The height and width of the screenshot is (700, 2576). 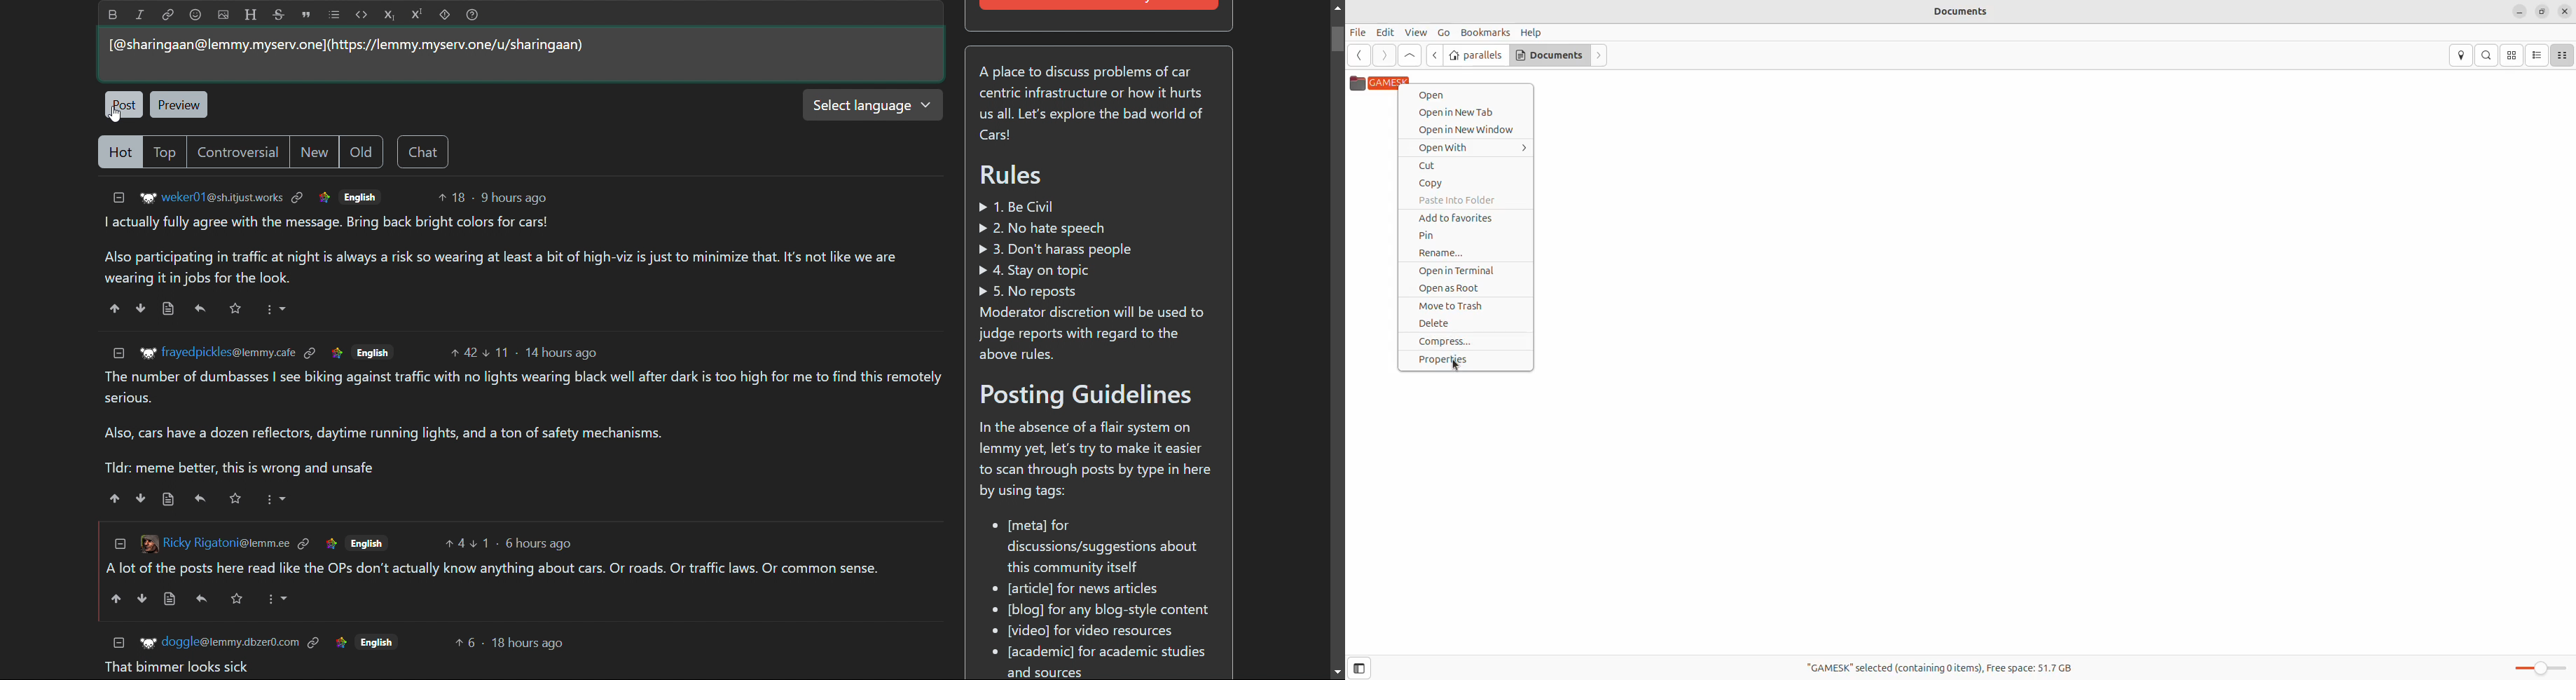 I want to click on hot, so click(x=119, y=152).